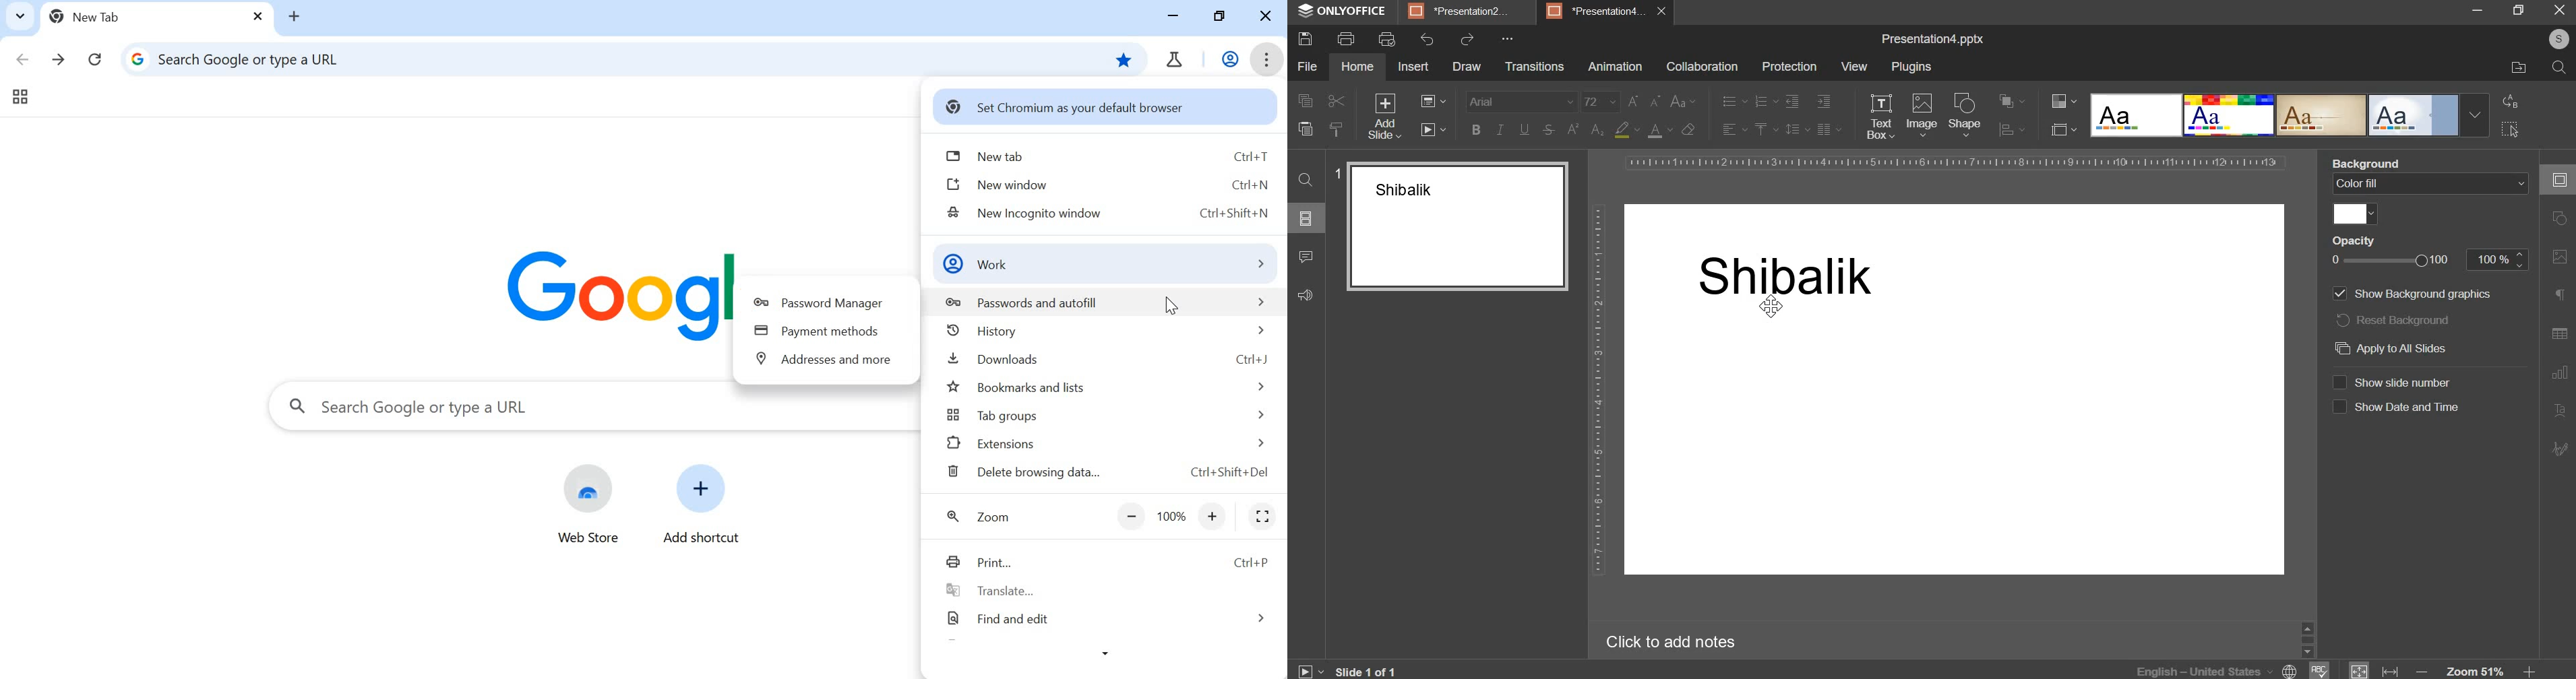  Describe the element at coordinates (2395, 348) in the screenshot. I see `apply to all slides` at that location.